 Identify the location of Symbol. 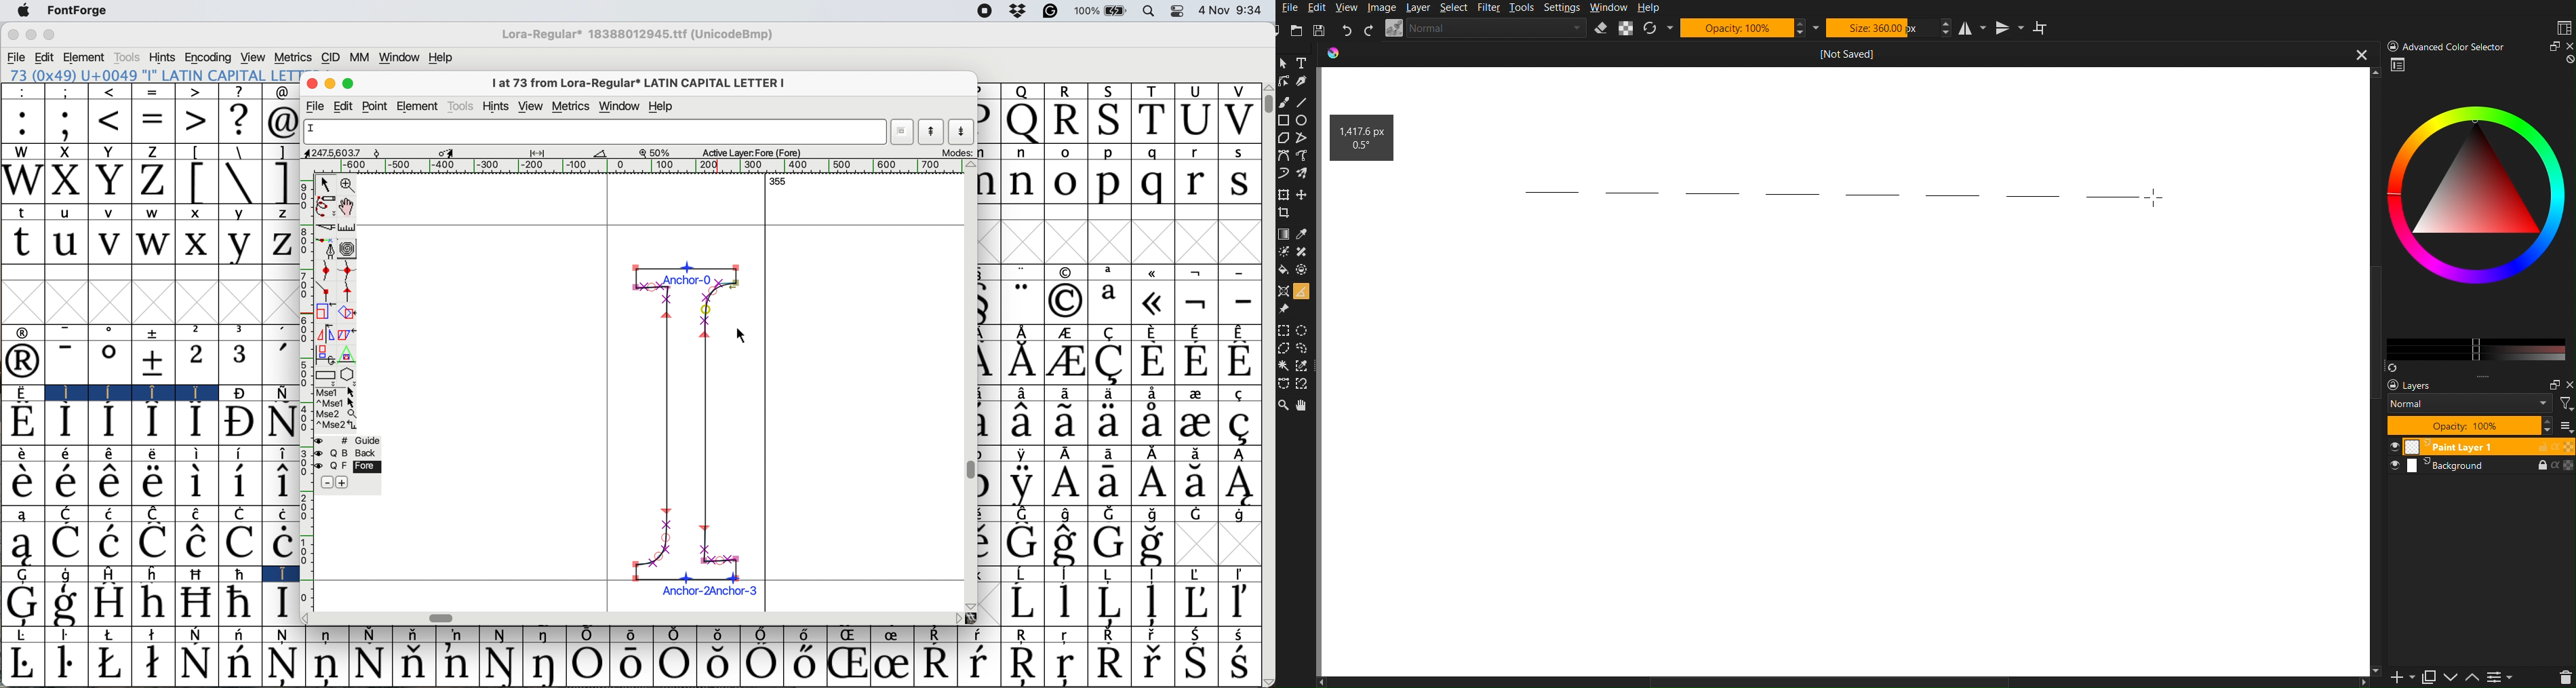
(193, 394).